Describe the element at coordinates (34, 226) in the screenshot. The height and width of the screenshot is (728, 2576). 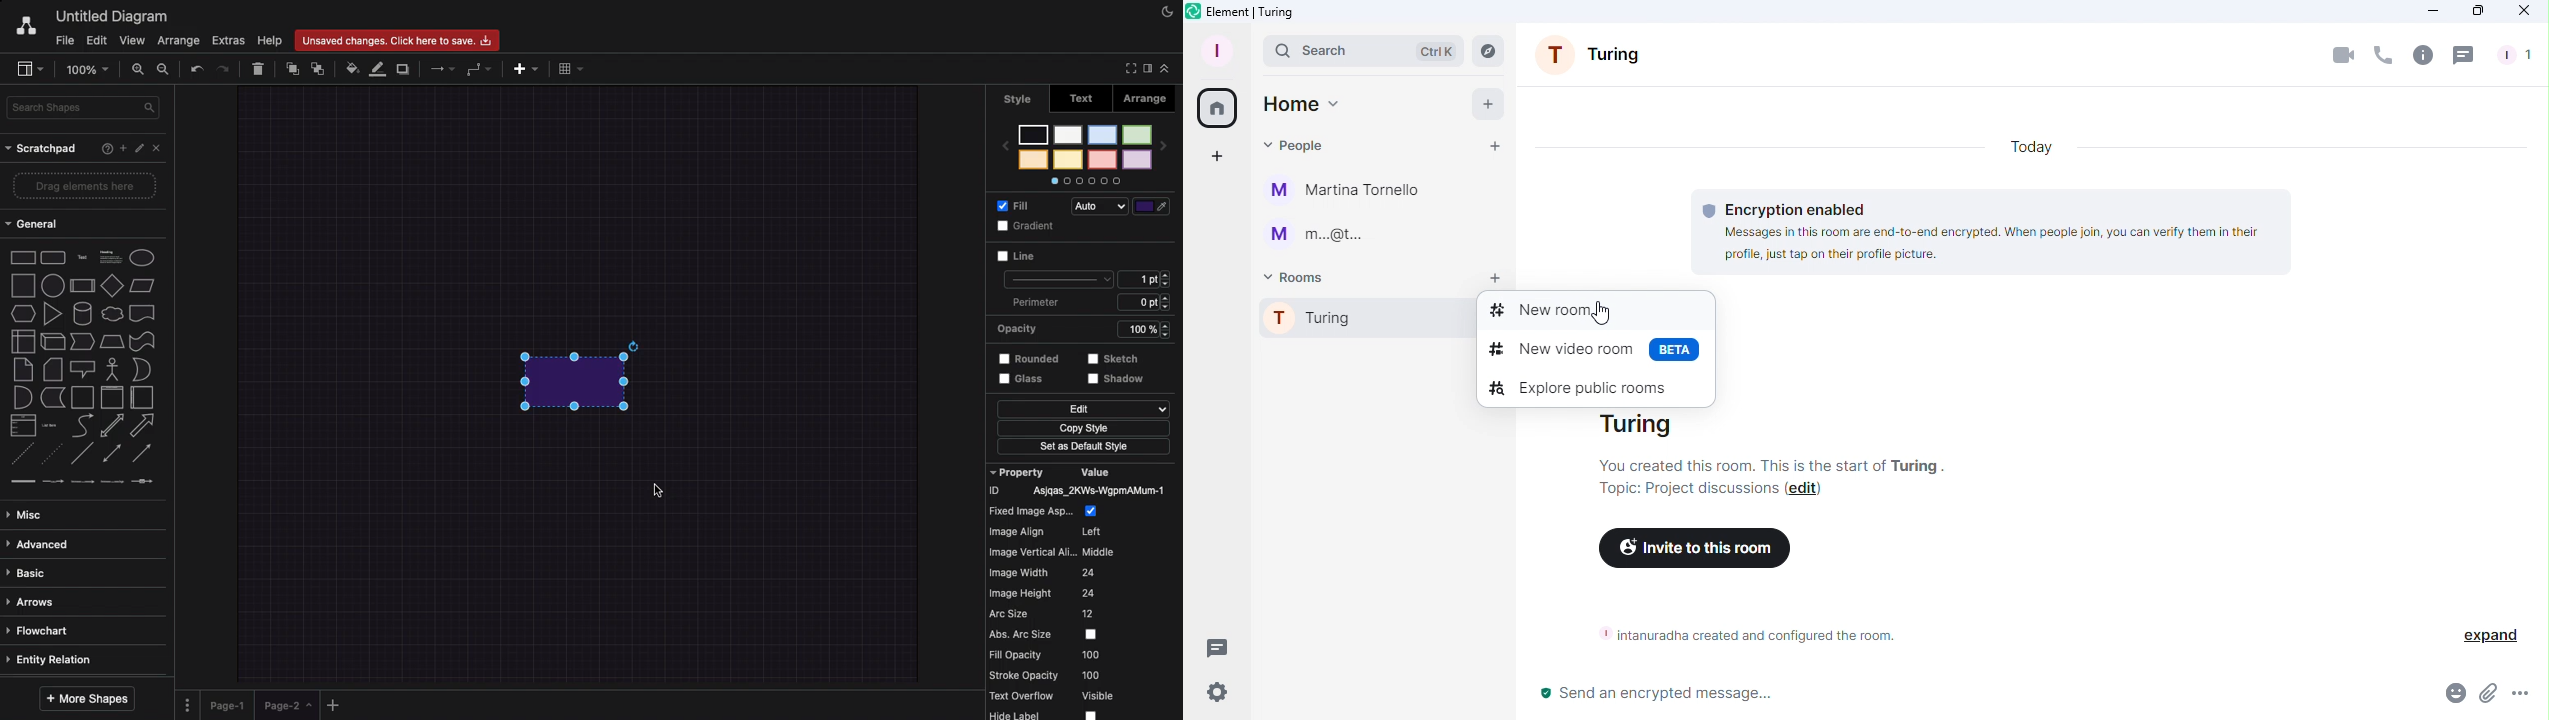
I see `General` at that location.